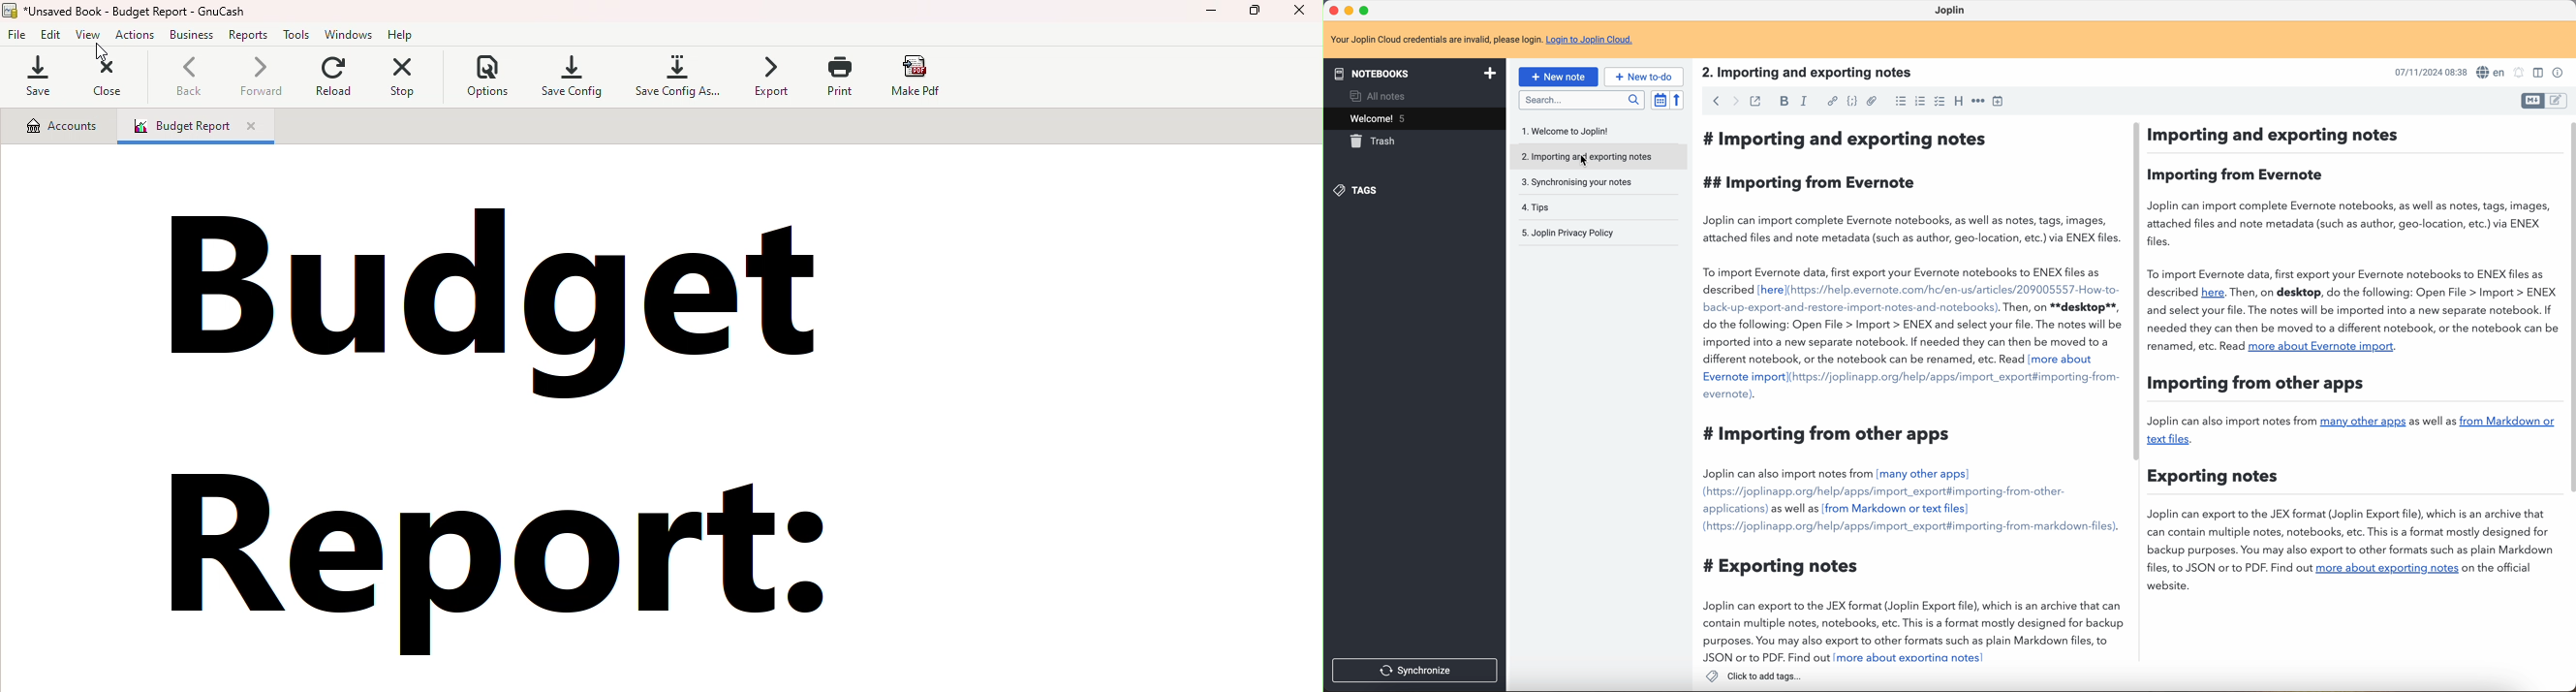 The height and width of the screenshot is (700, 2576). Describe the element at coordinates (1979, 102) in the screenshot. I see `horizontal rule` at that location.